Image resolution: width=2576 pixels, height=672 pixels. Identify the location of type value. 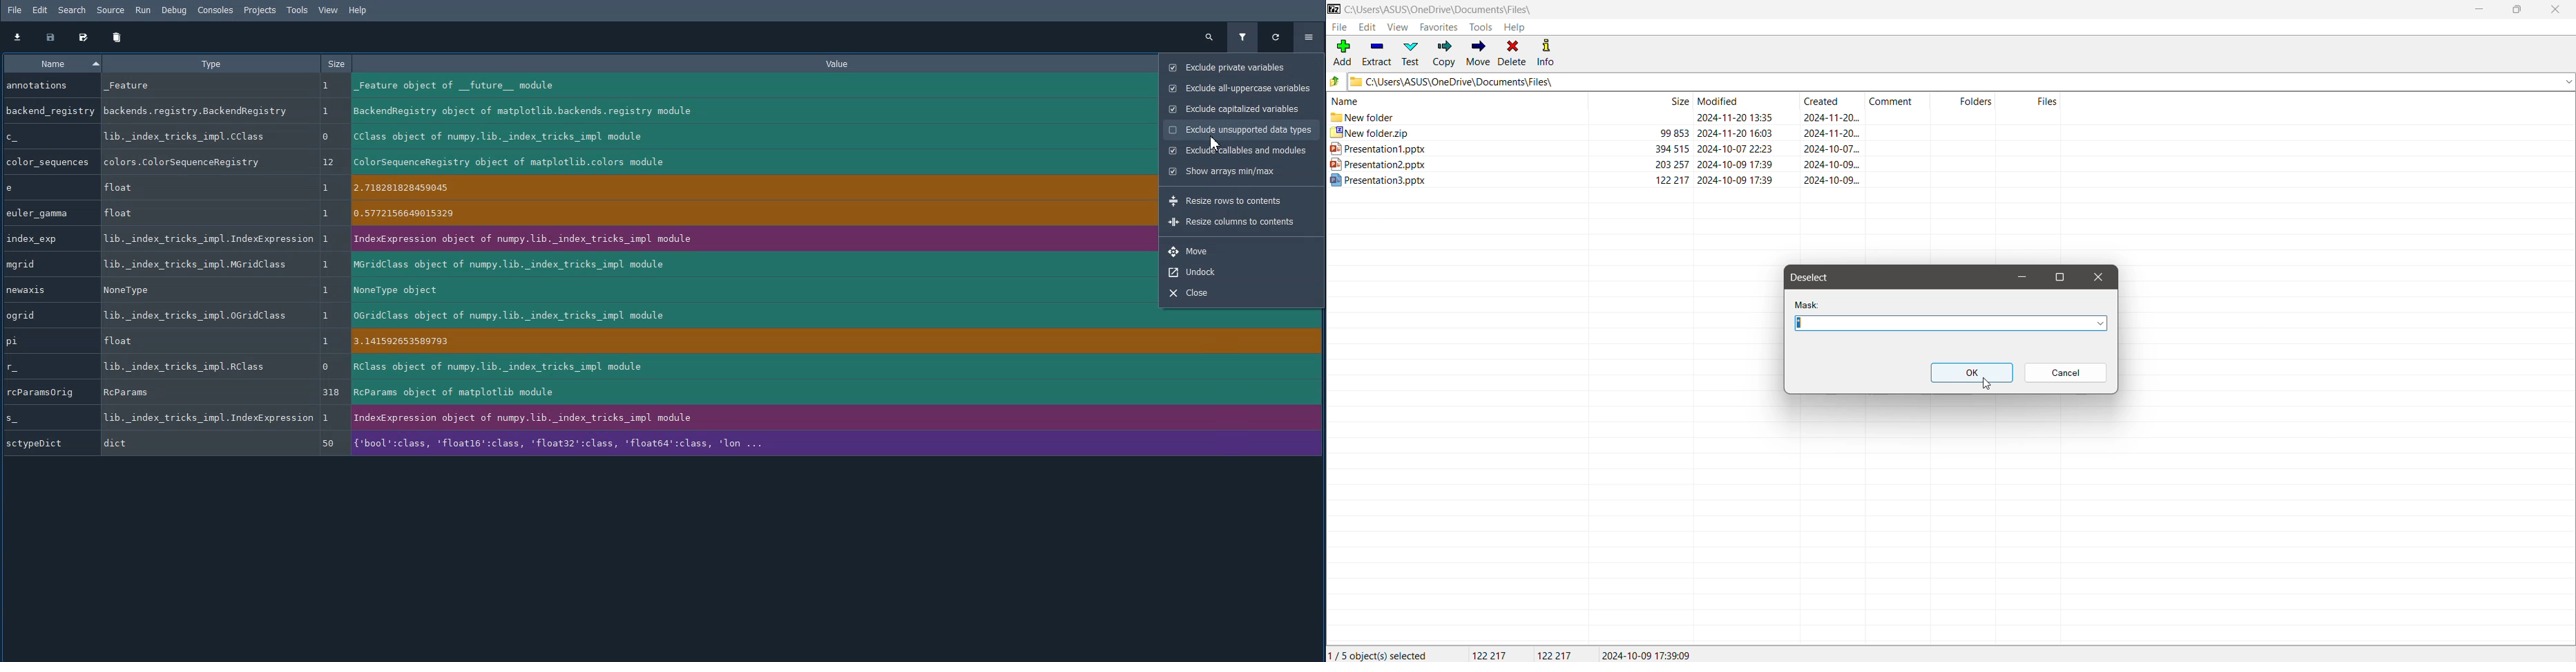
(185, 366).